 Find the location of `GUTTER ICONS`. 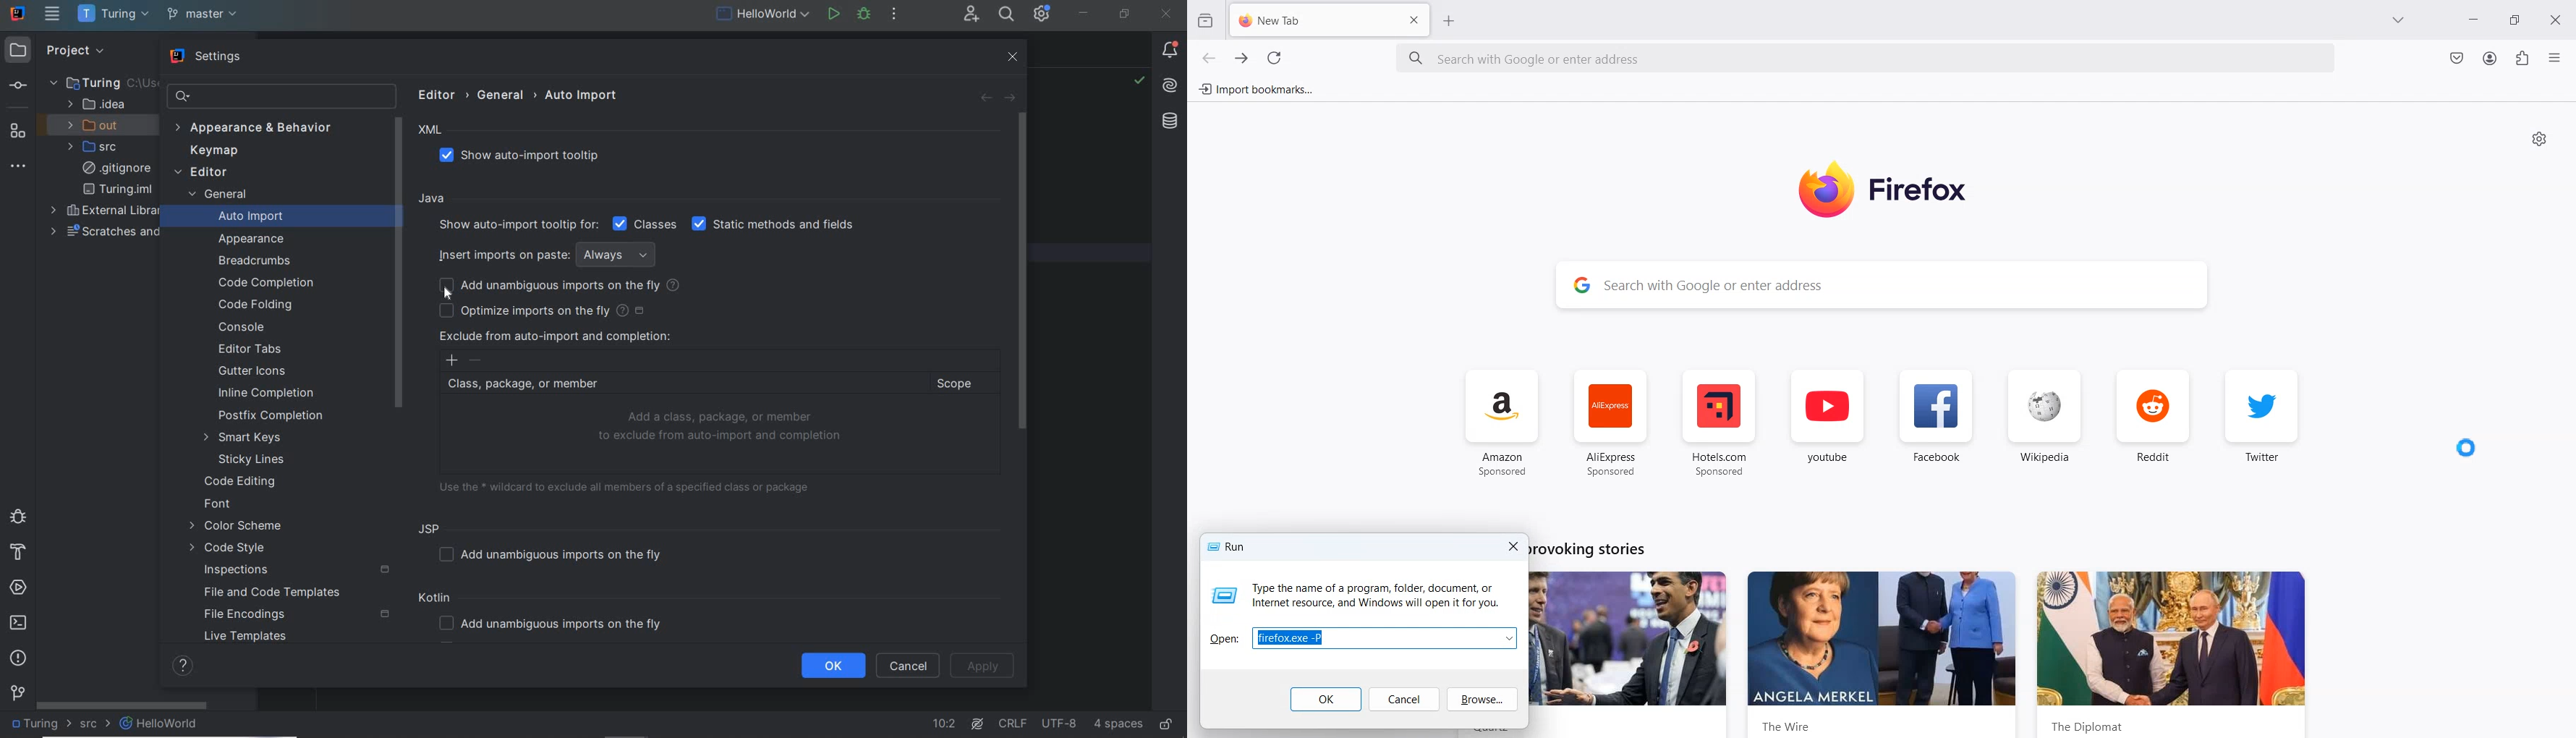

GUTTER ICONS is located at coordinates (254, 372).